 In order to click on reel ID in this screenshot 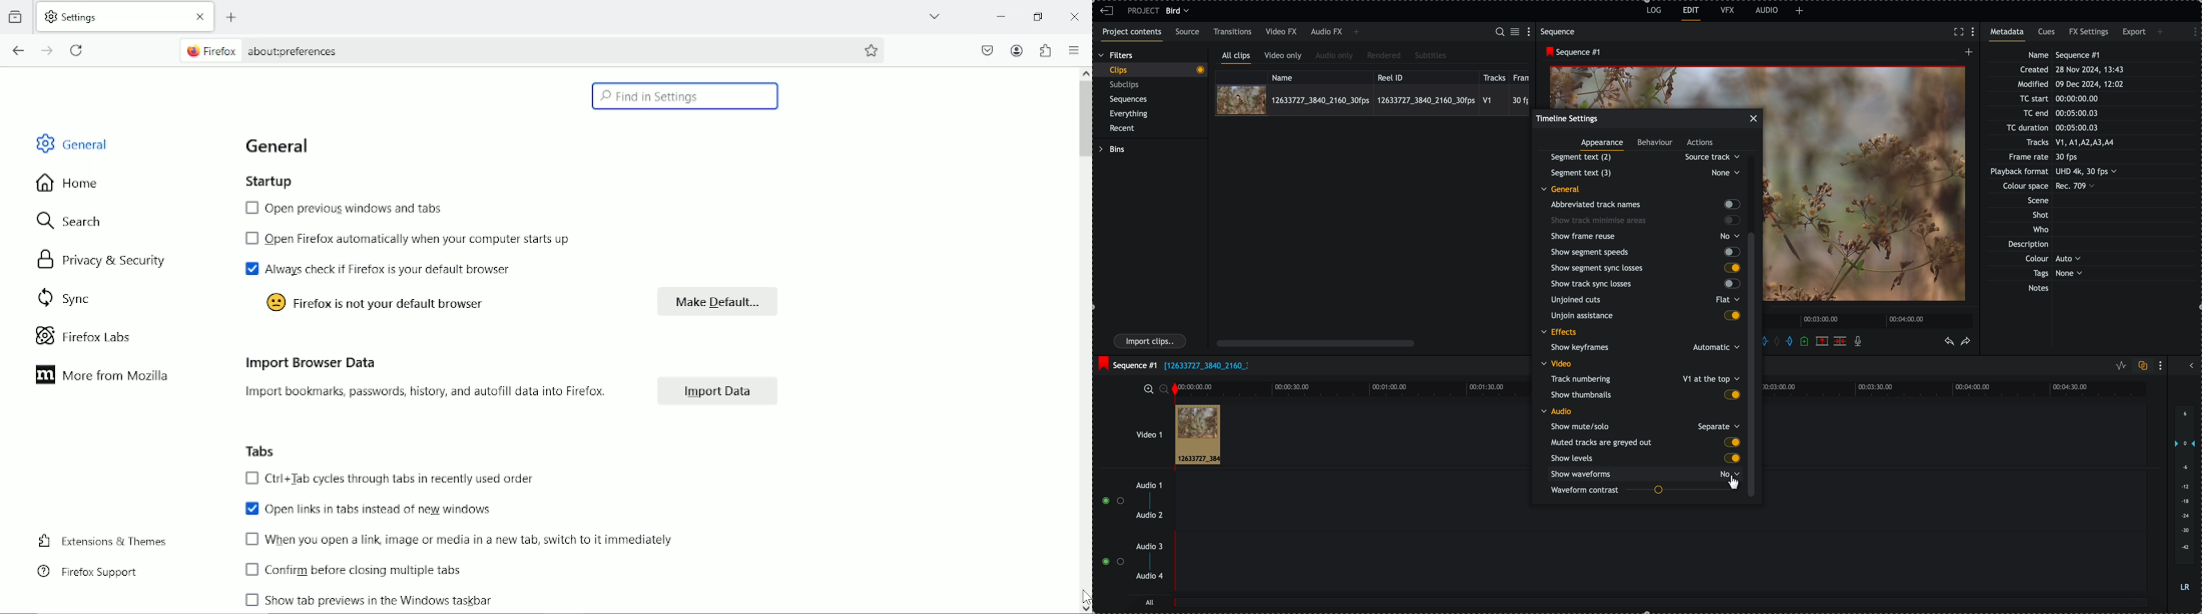, I will do `click(1425, 76)`.